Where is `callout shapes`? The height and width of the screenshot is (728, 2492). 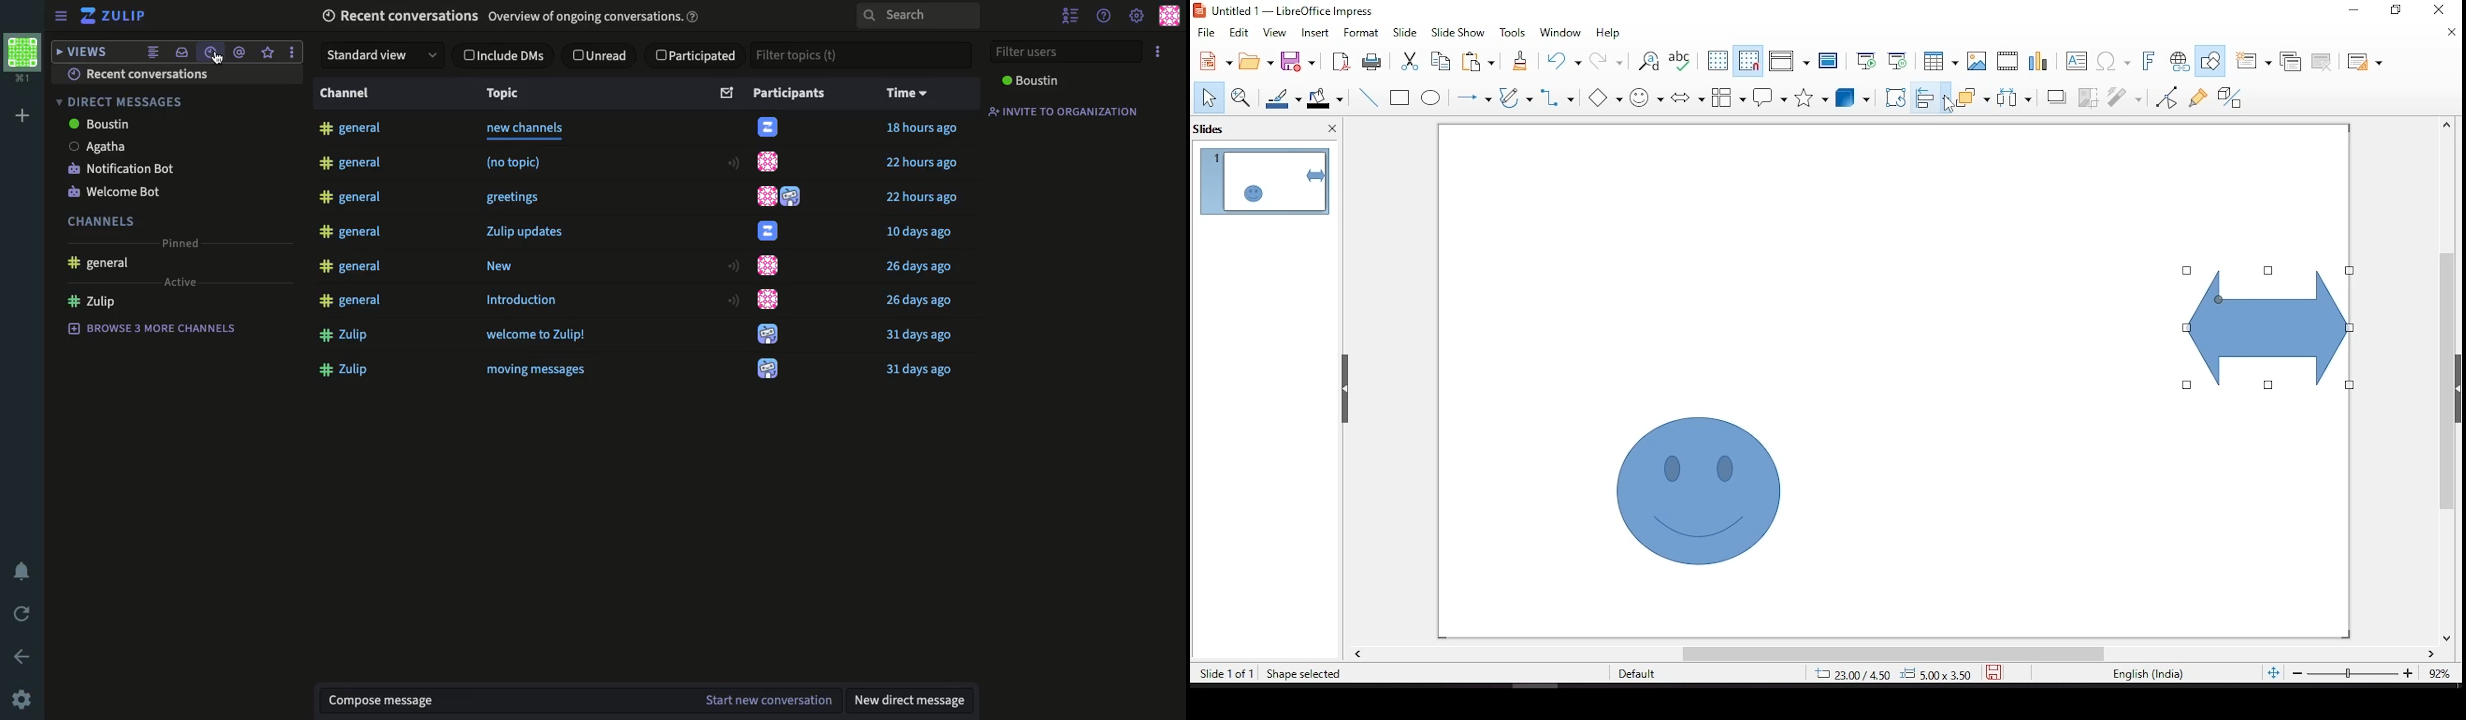
callout shapes is located at coordinates (1771, 98).